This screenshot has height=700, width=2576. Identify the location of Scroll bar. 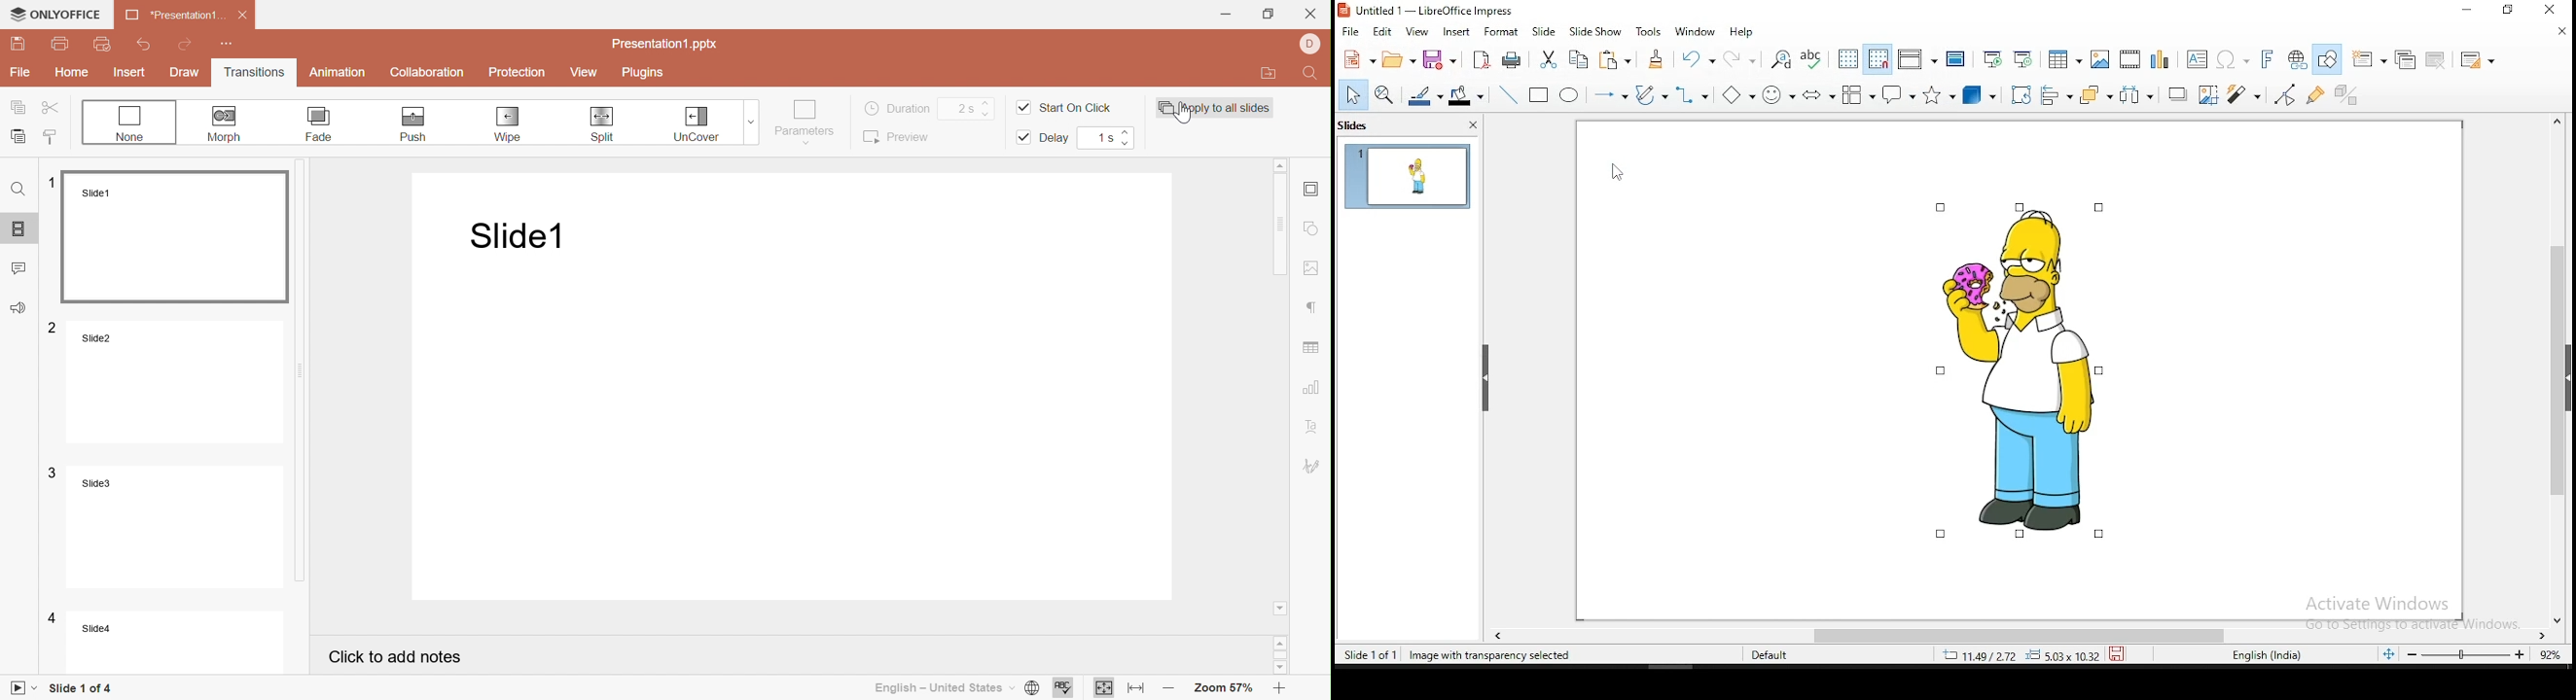
(1282, 383).